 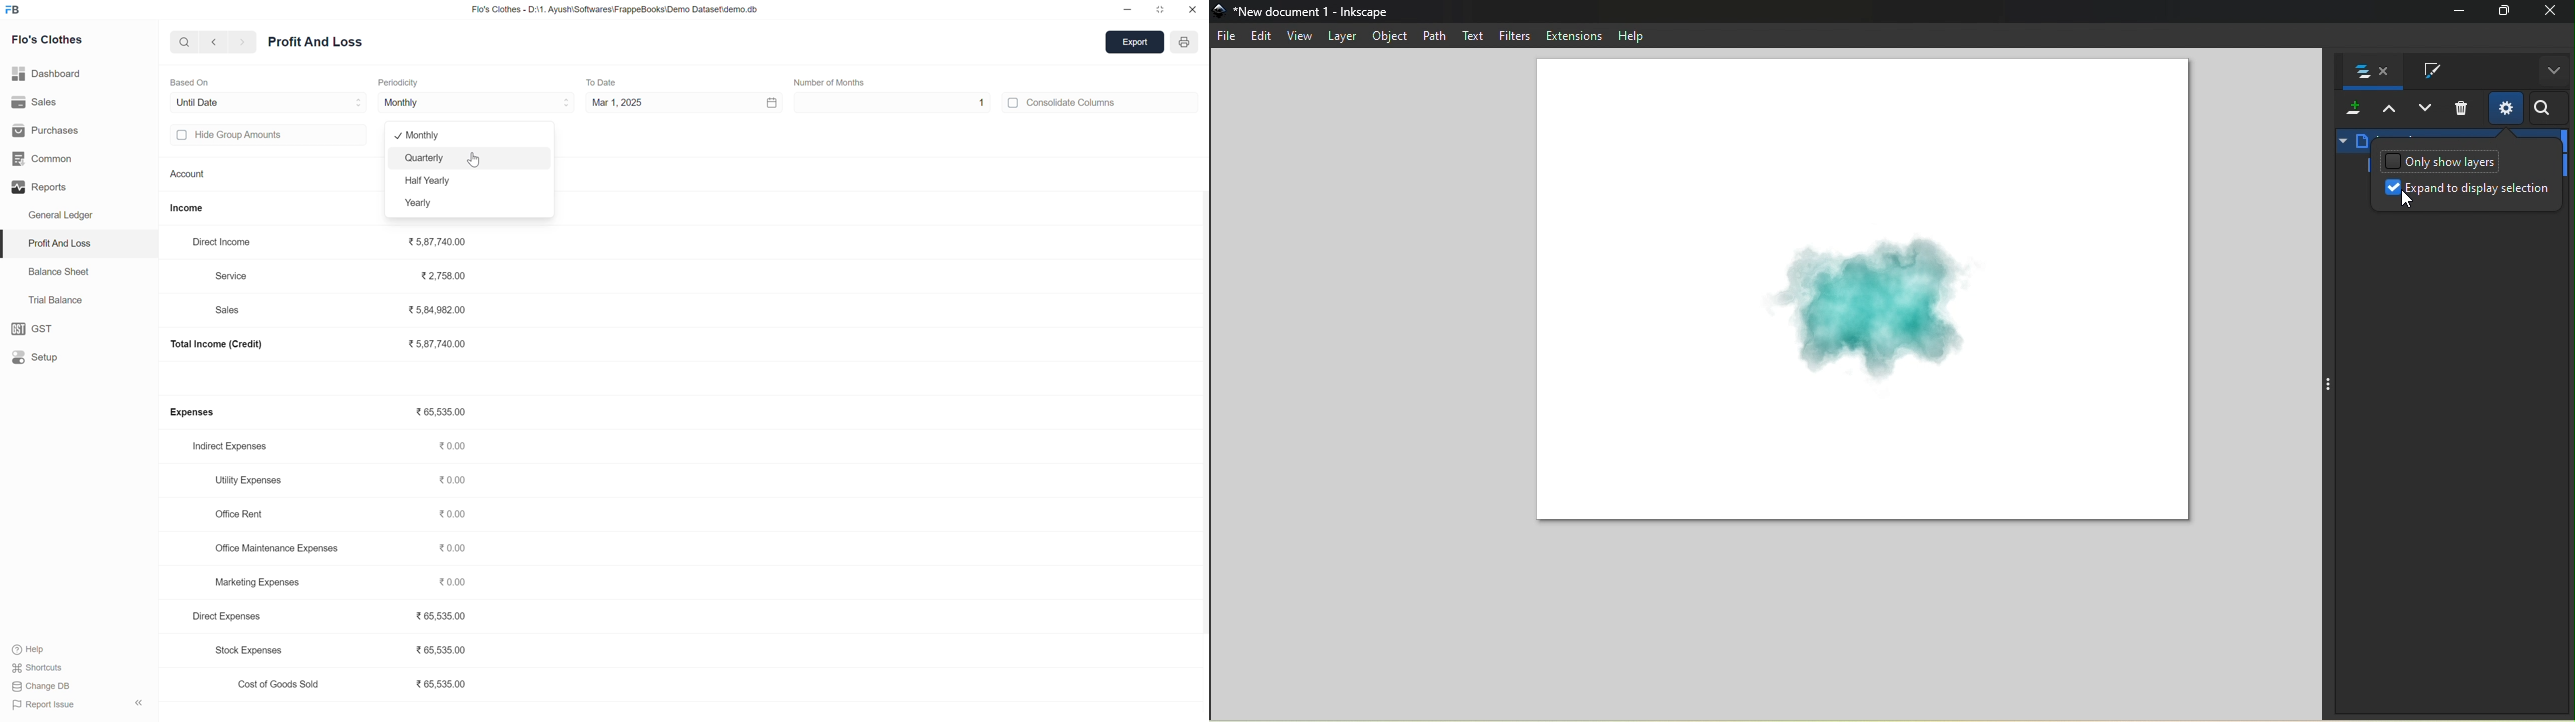 I want to click on + Monthly, so click(x=421, y=136).